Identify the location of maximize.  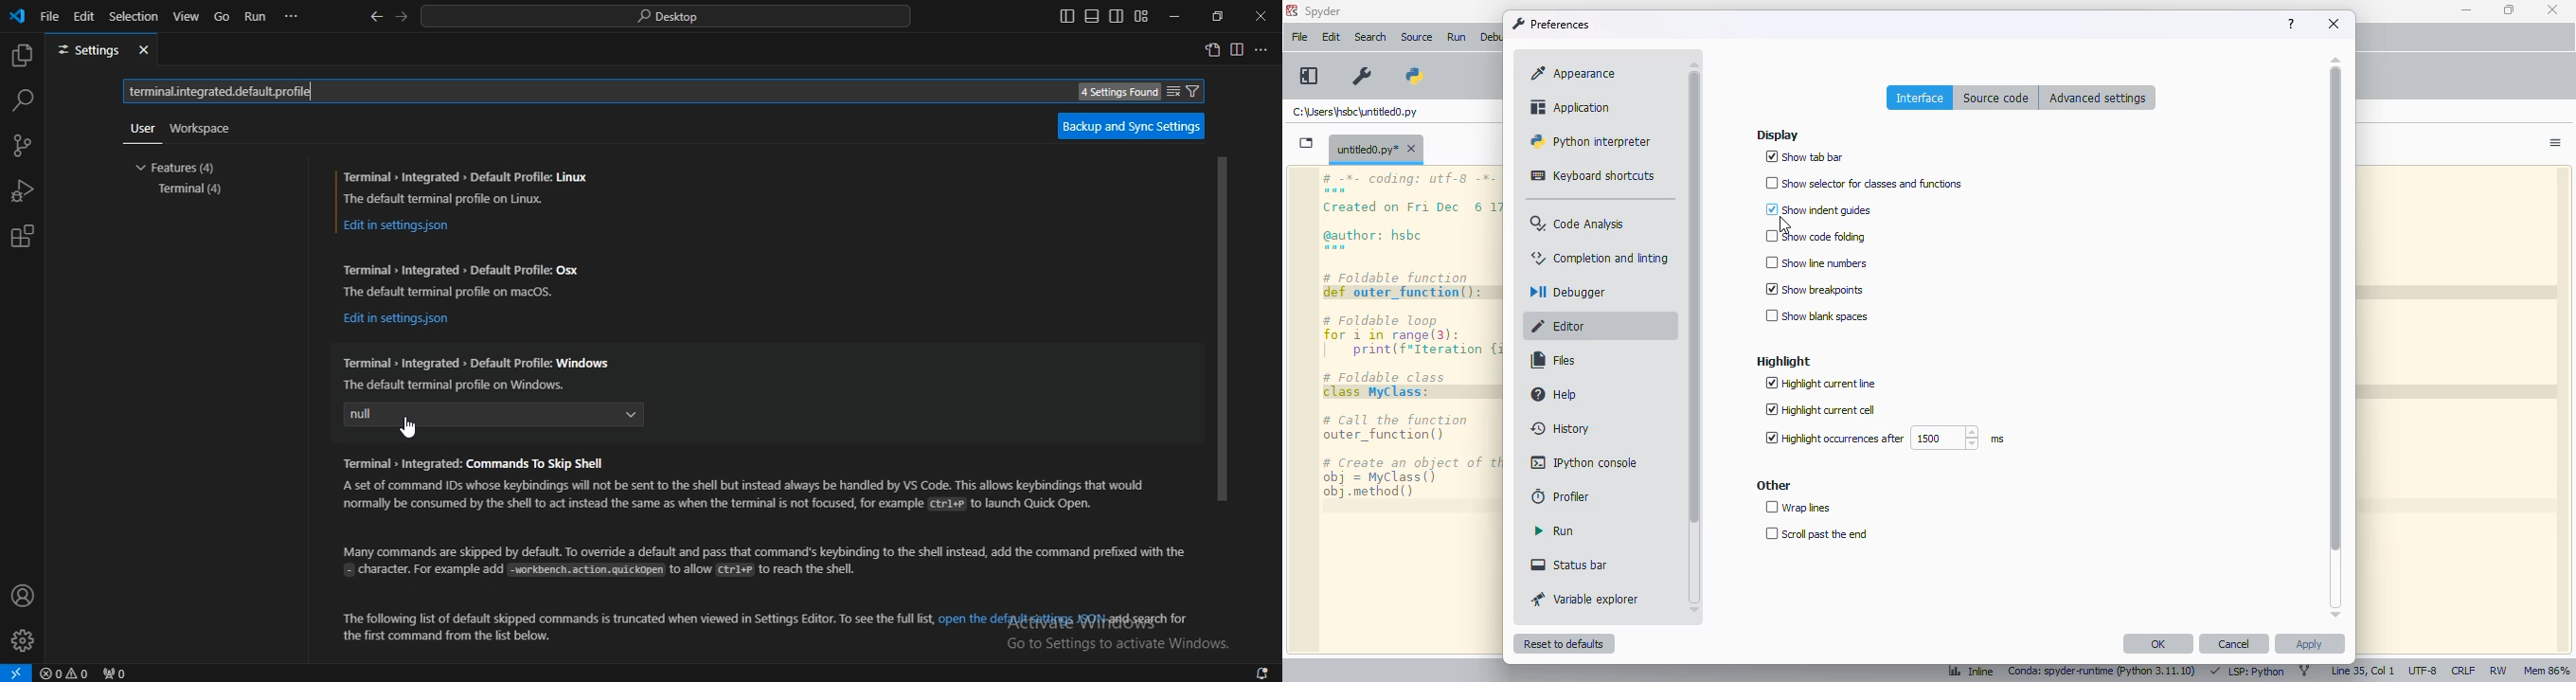
(2510, 9).